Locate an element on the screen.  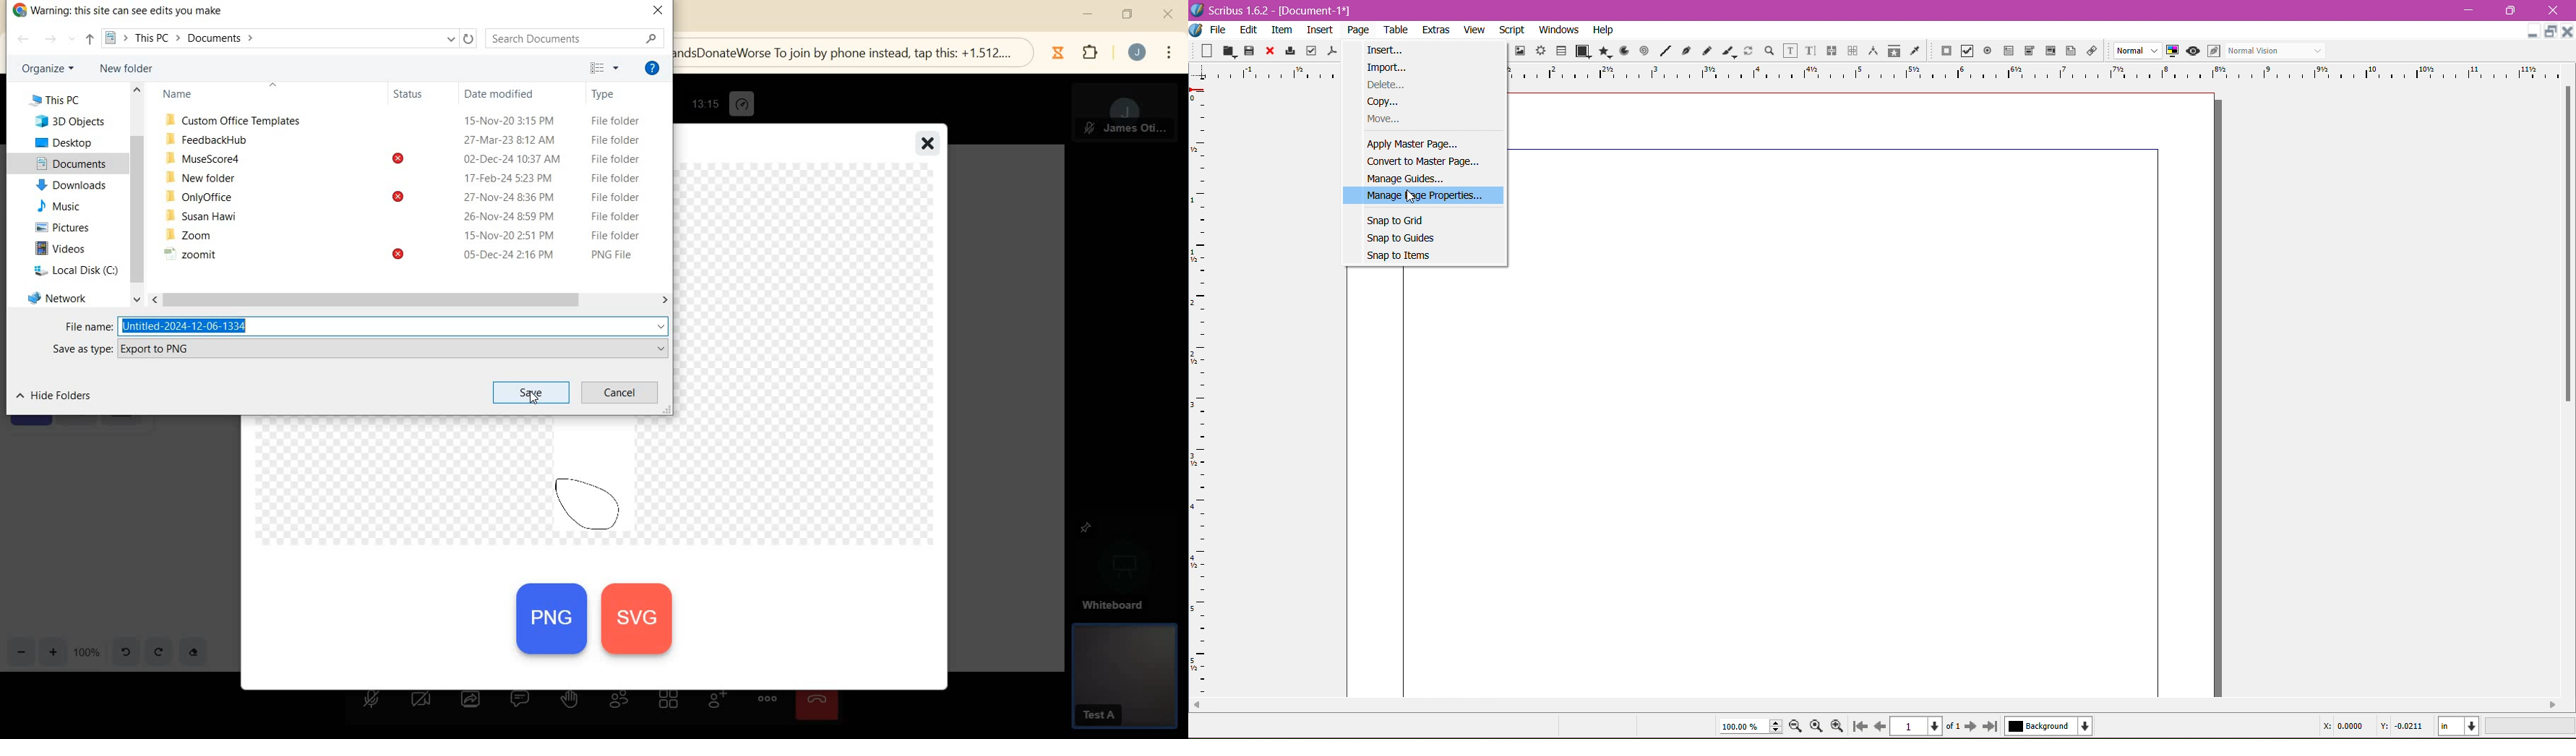
PDF Radio Button is located at coordinates (1988, 51).